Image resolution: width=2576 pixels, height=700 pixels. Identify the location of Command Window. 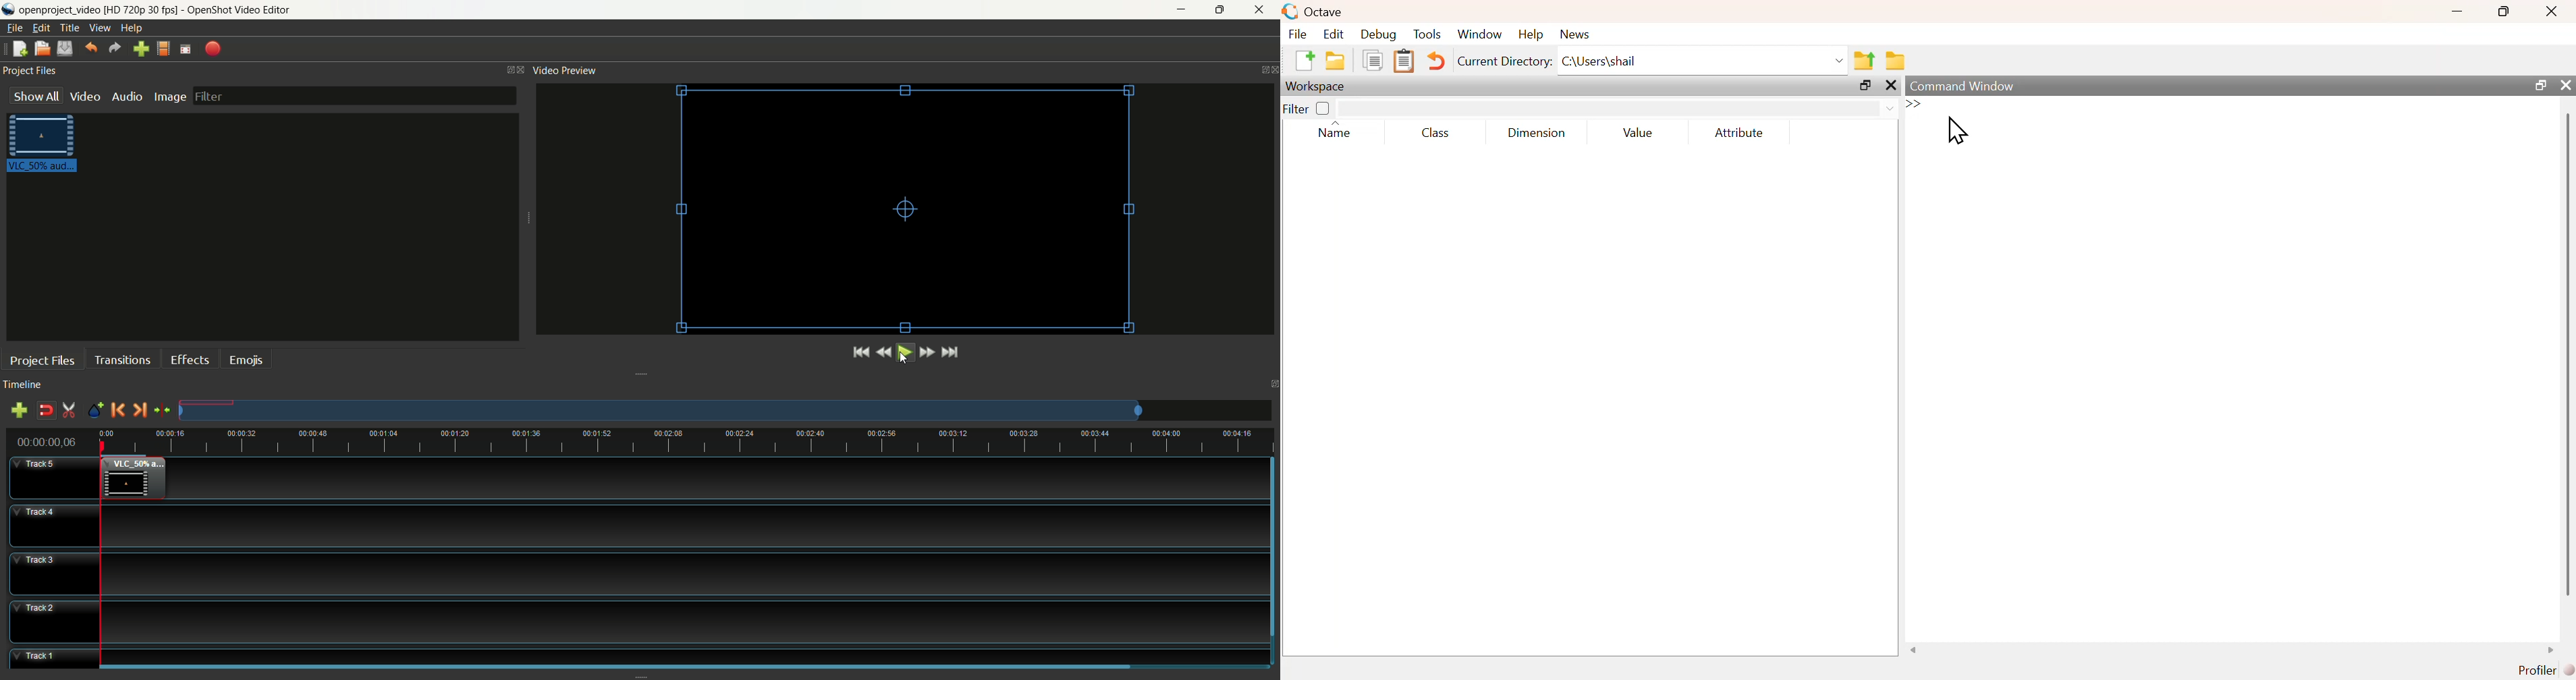
(1964, 86).